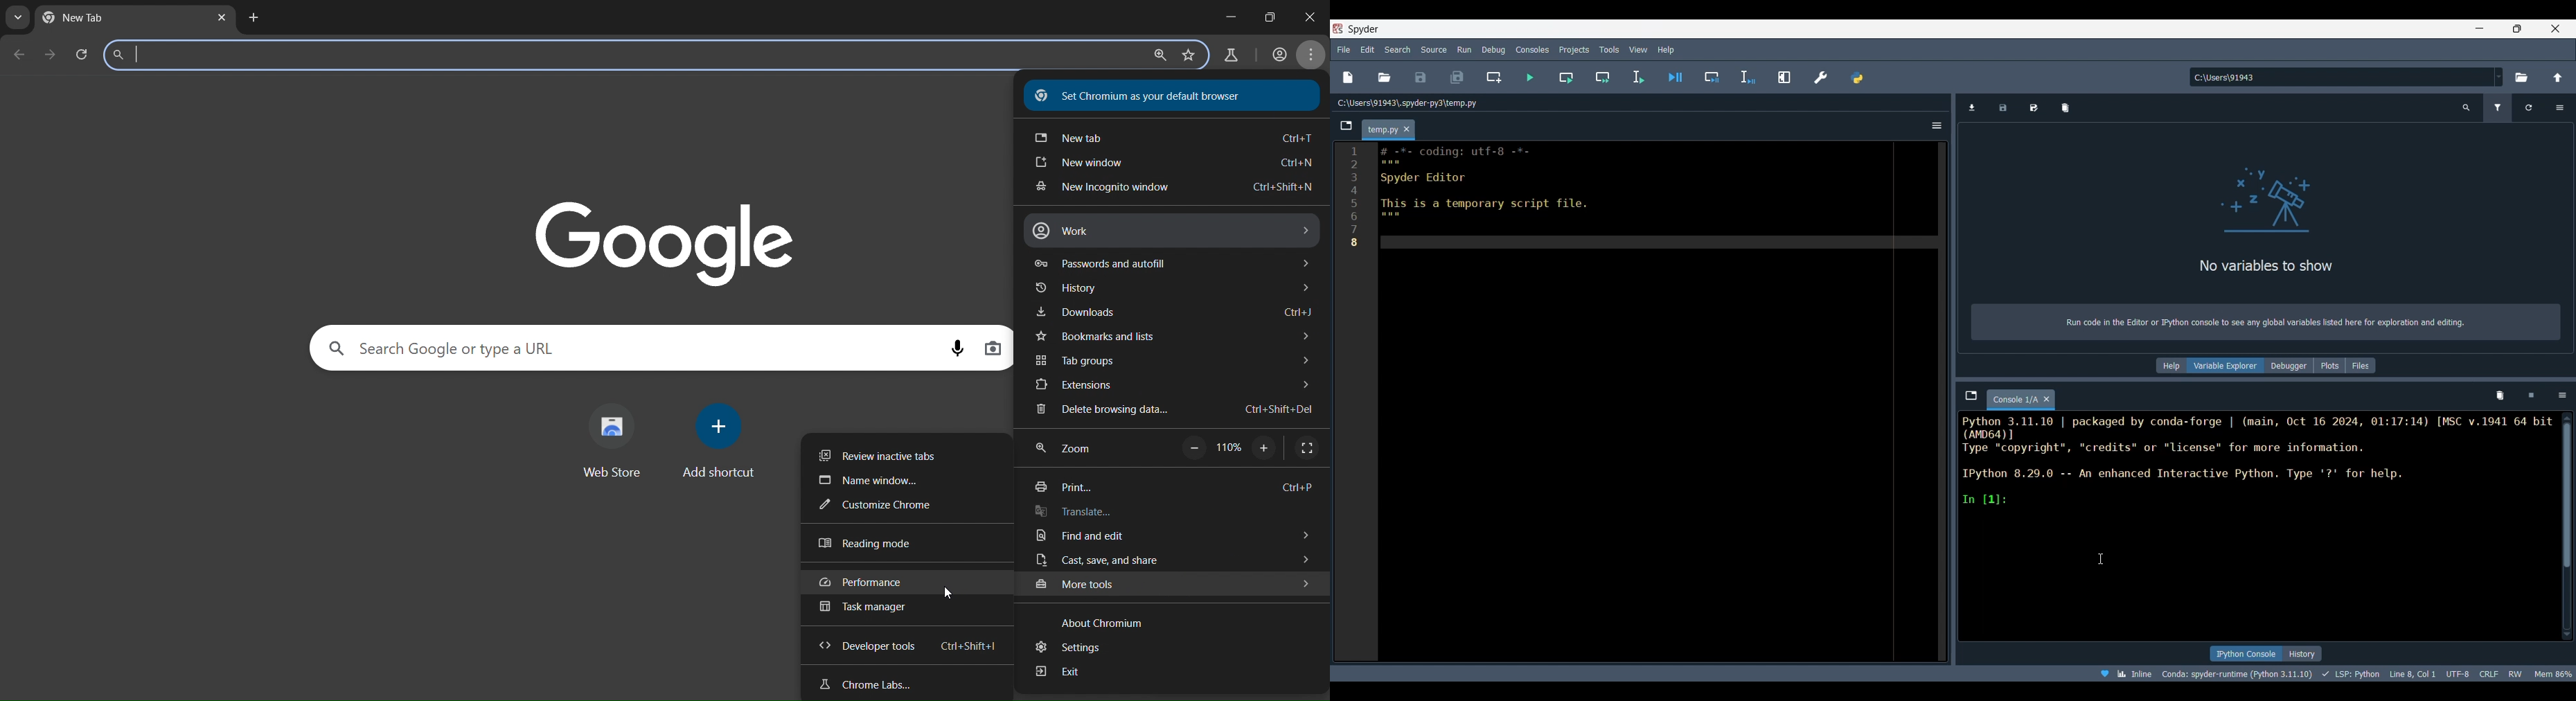 This screenshot has height=728, width=2576. I want to click on Remove all variables from namespace, so click(2499, 396).